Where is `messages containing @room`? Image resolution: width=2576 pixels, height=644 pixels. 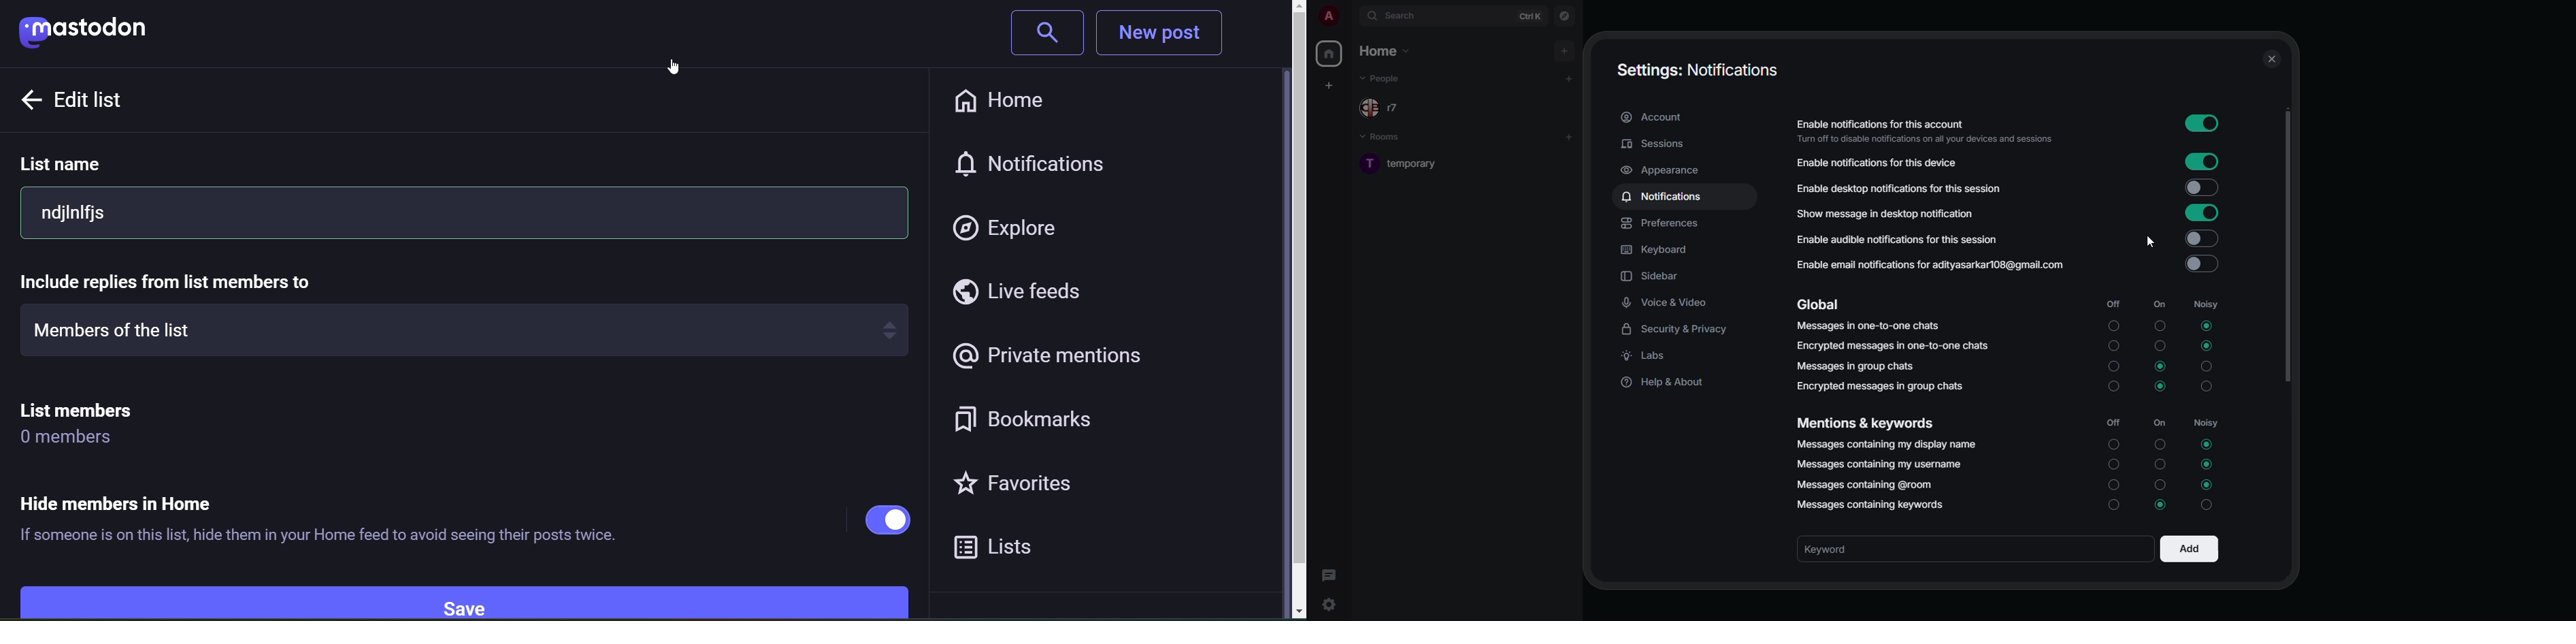
messages containing @room is located at coordinates (1863, 484).